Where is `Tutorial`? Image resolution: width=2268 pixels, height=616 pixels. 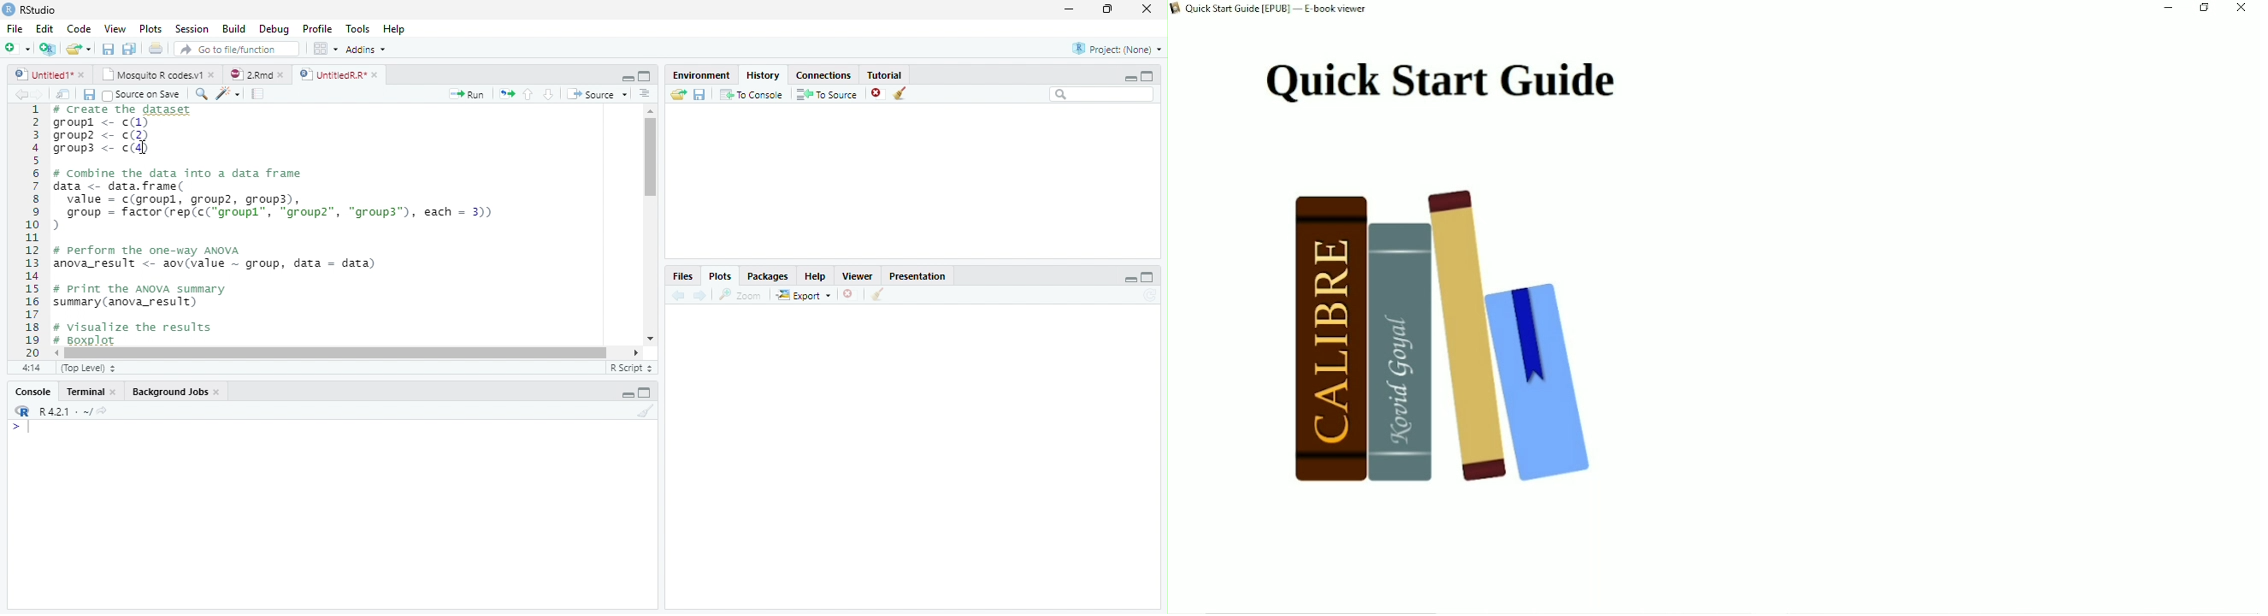
Tutorial is located at coordinates (886, 74).